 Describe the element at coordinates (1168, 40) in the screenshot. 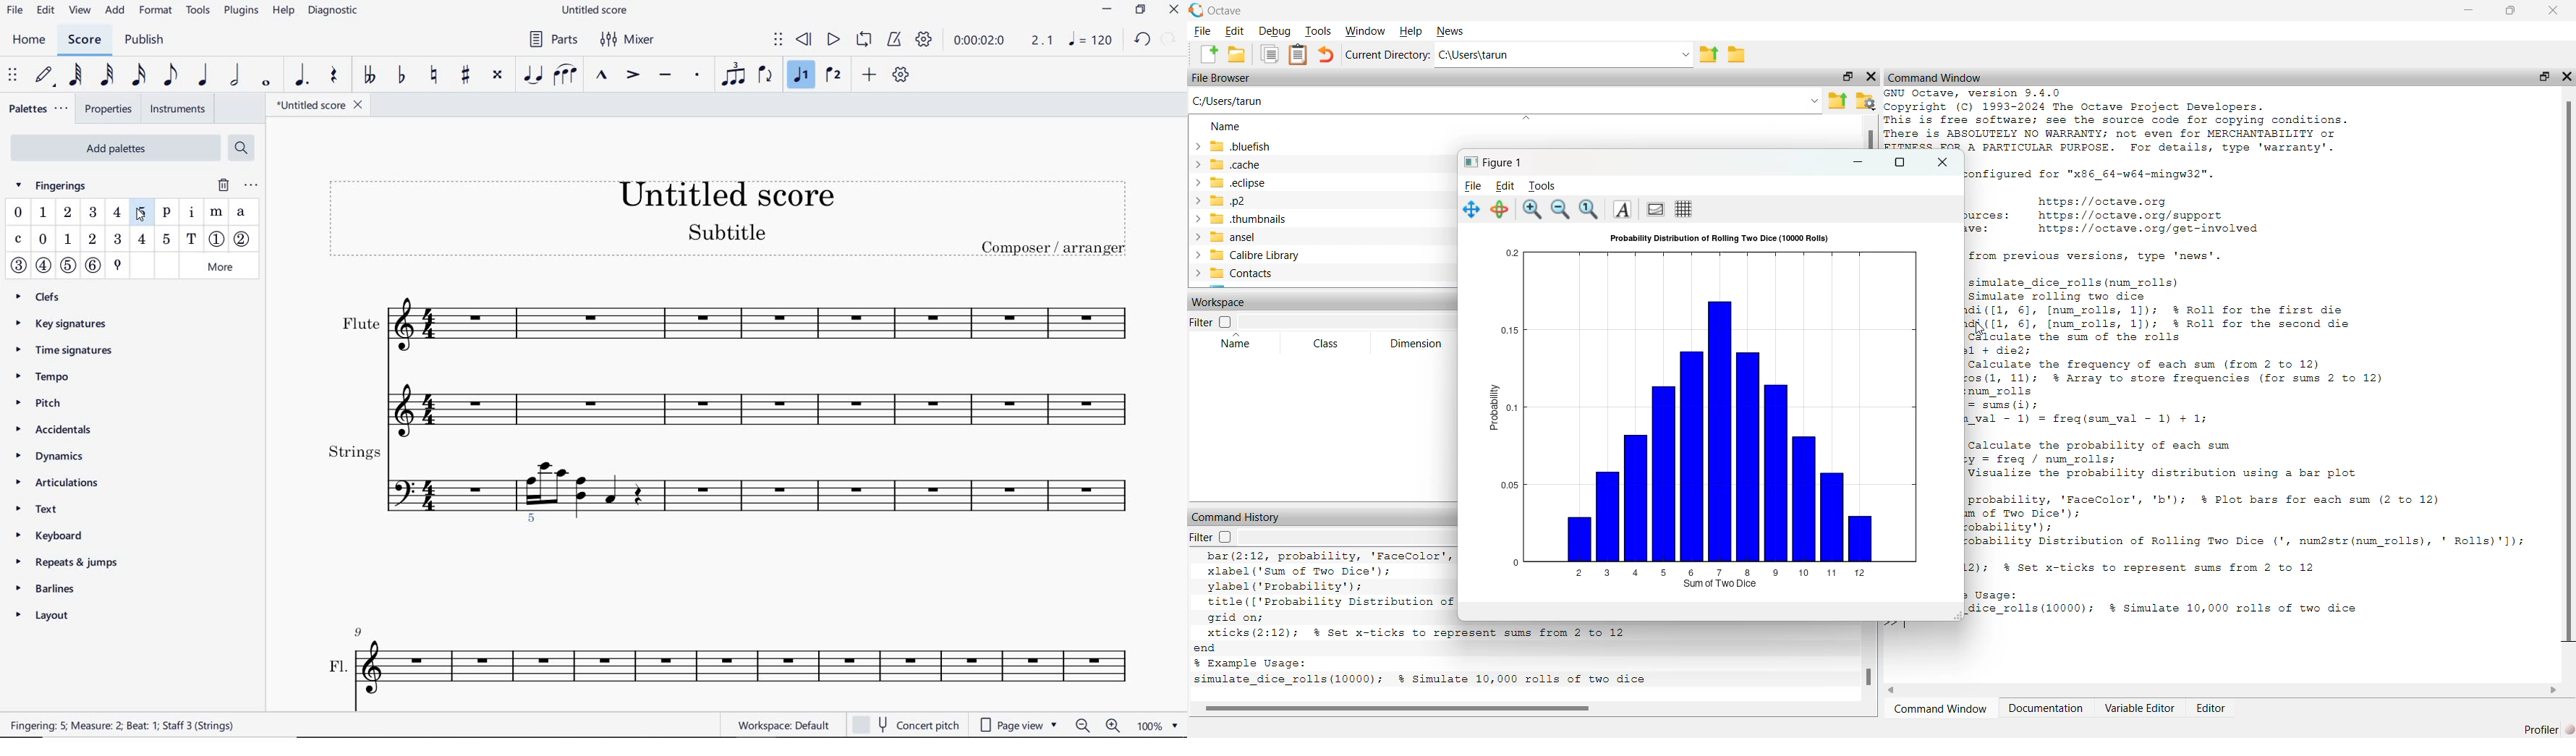

I see `REDO` at that location.